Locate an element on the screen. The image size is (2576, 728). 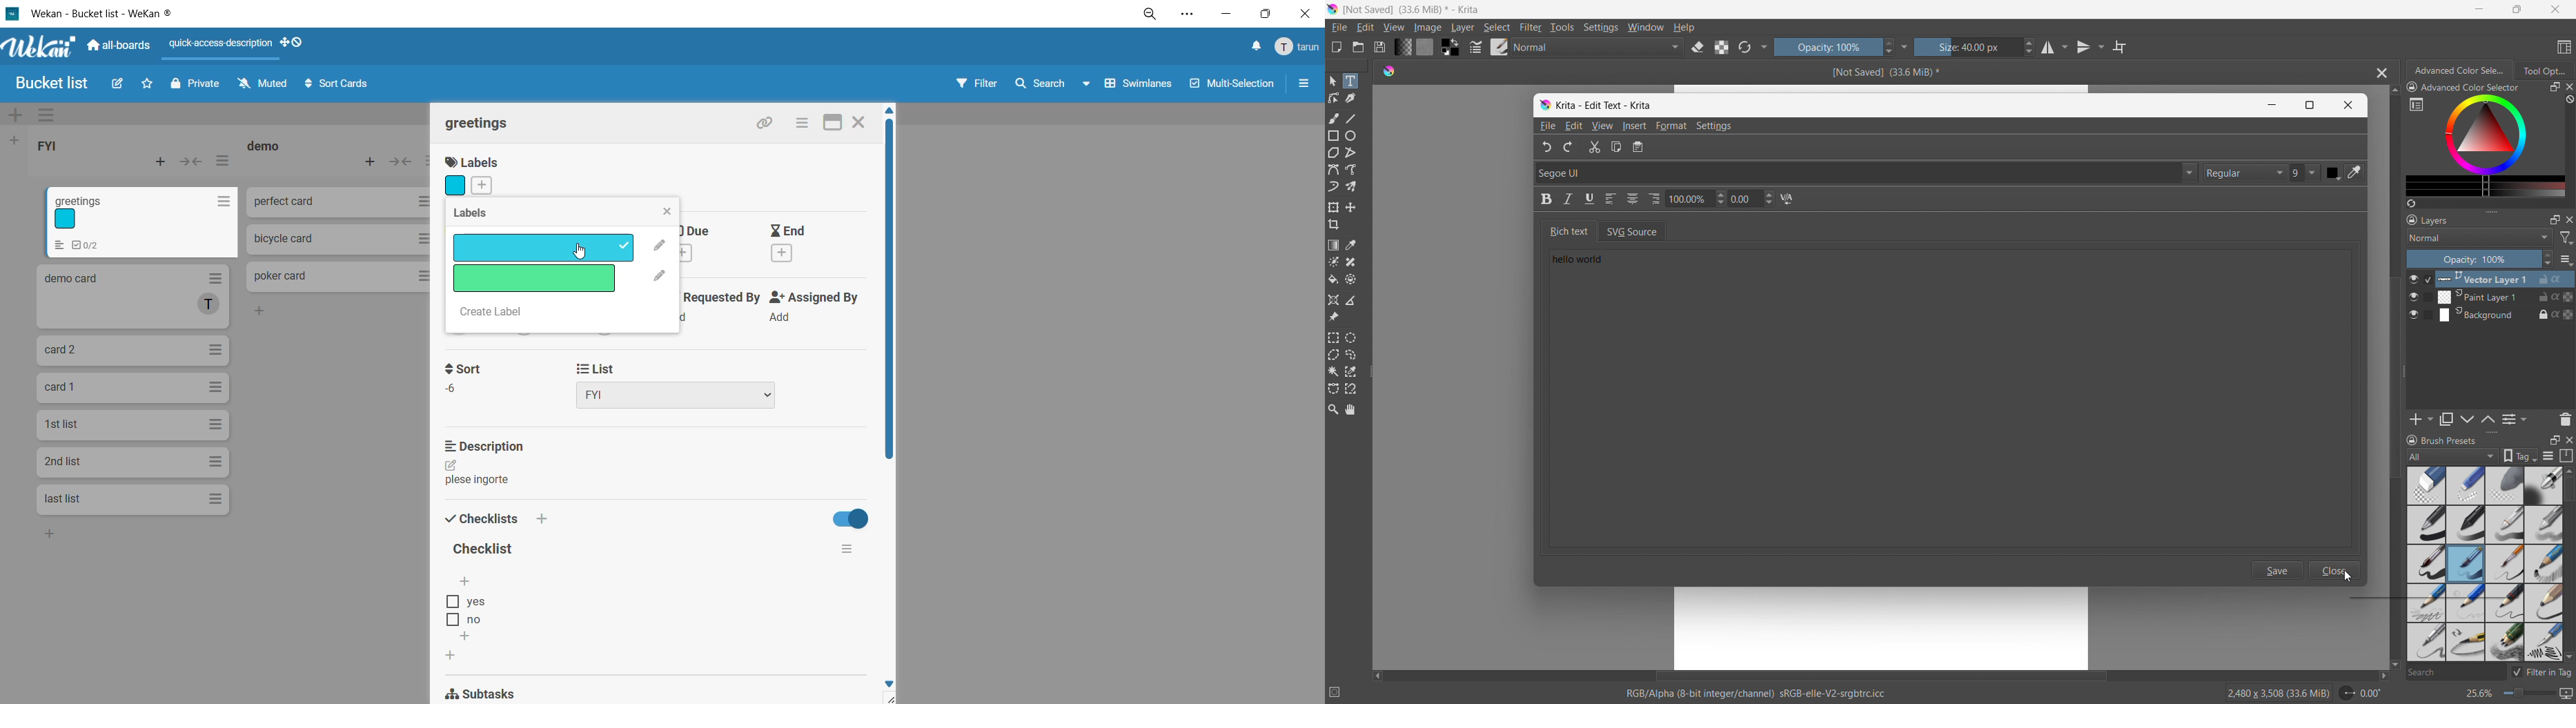
contigious selection tool is located at coordinates (1333, 372).